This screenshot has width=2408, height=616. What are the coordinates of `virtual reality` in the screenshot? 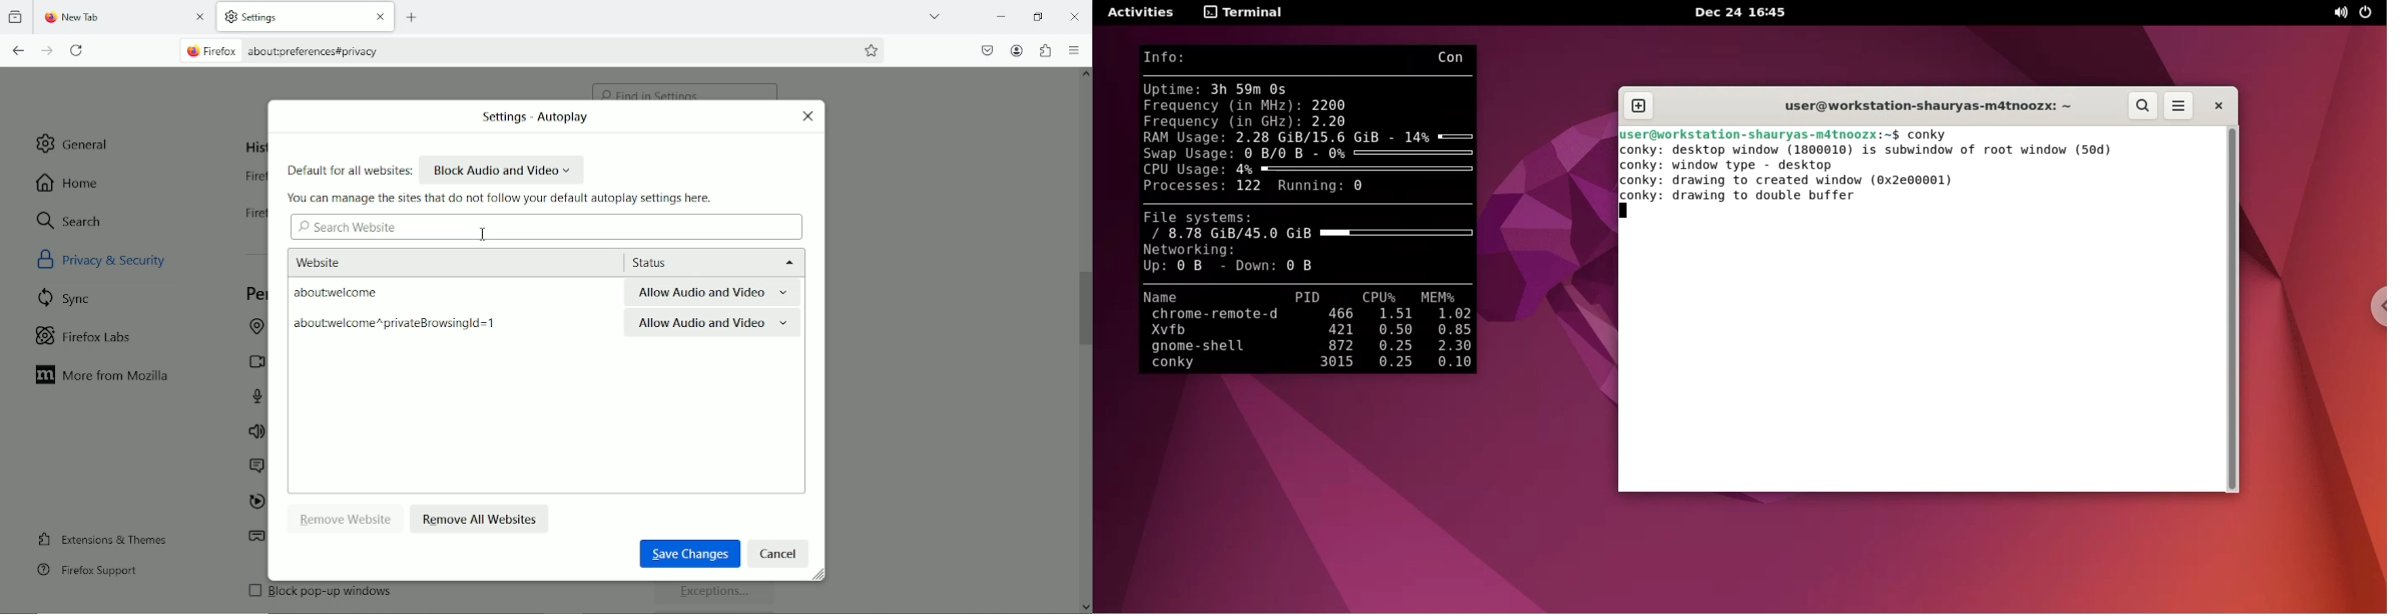 It's located at (257, 539).